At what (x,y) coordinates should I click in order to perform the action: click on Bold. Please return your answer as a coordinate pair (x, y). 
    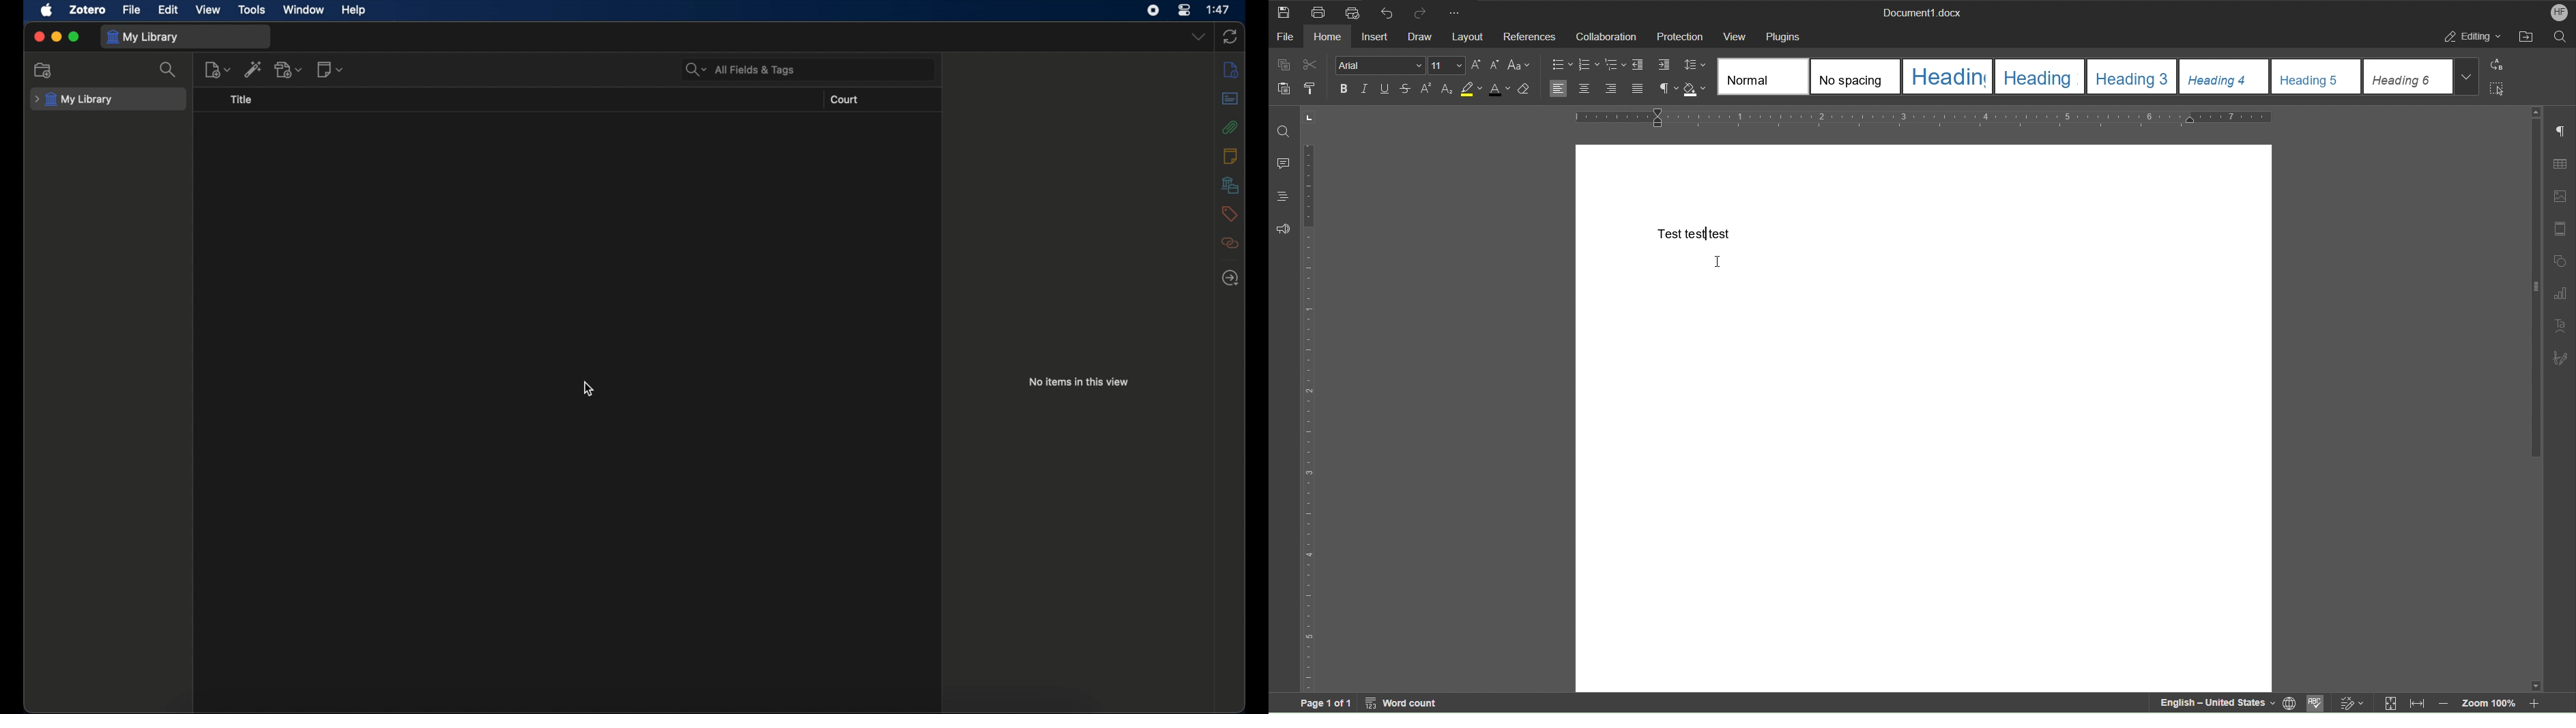
    Looking at the image, I should click on (1344, 88).